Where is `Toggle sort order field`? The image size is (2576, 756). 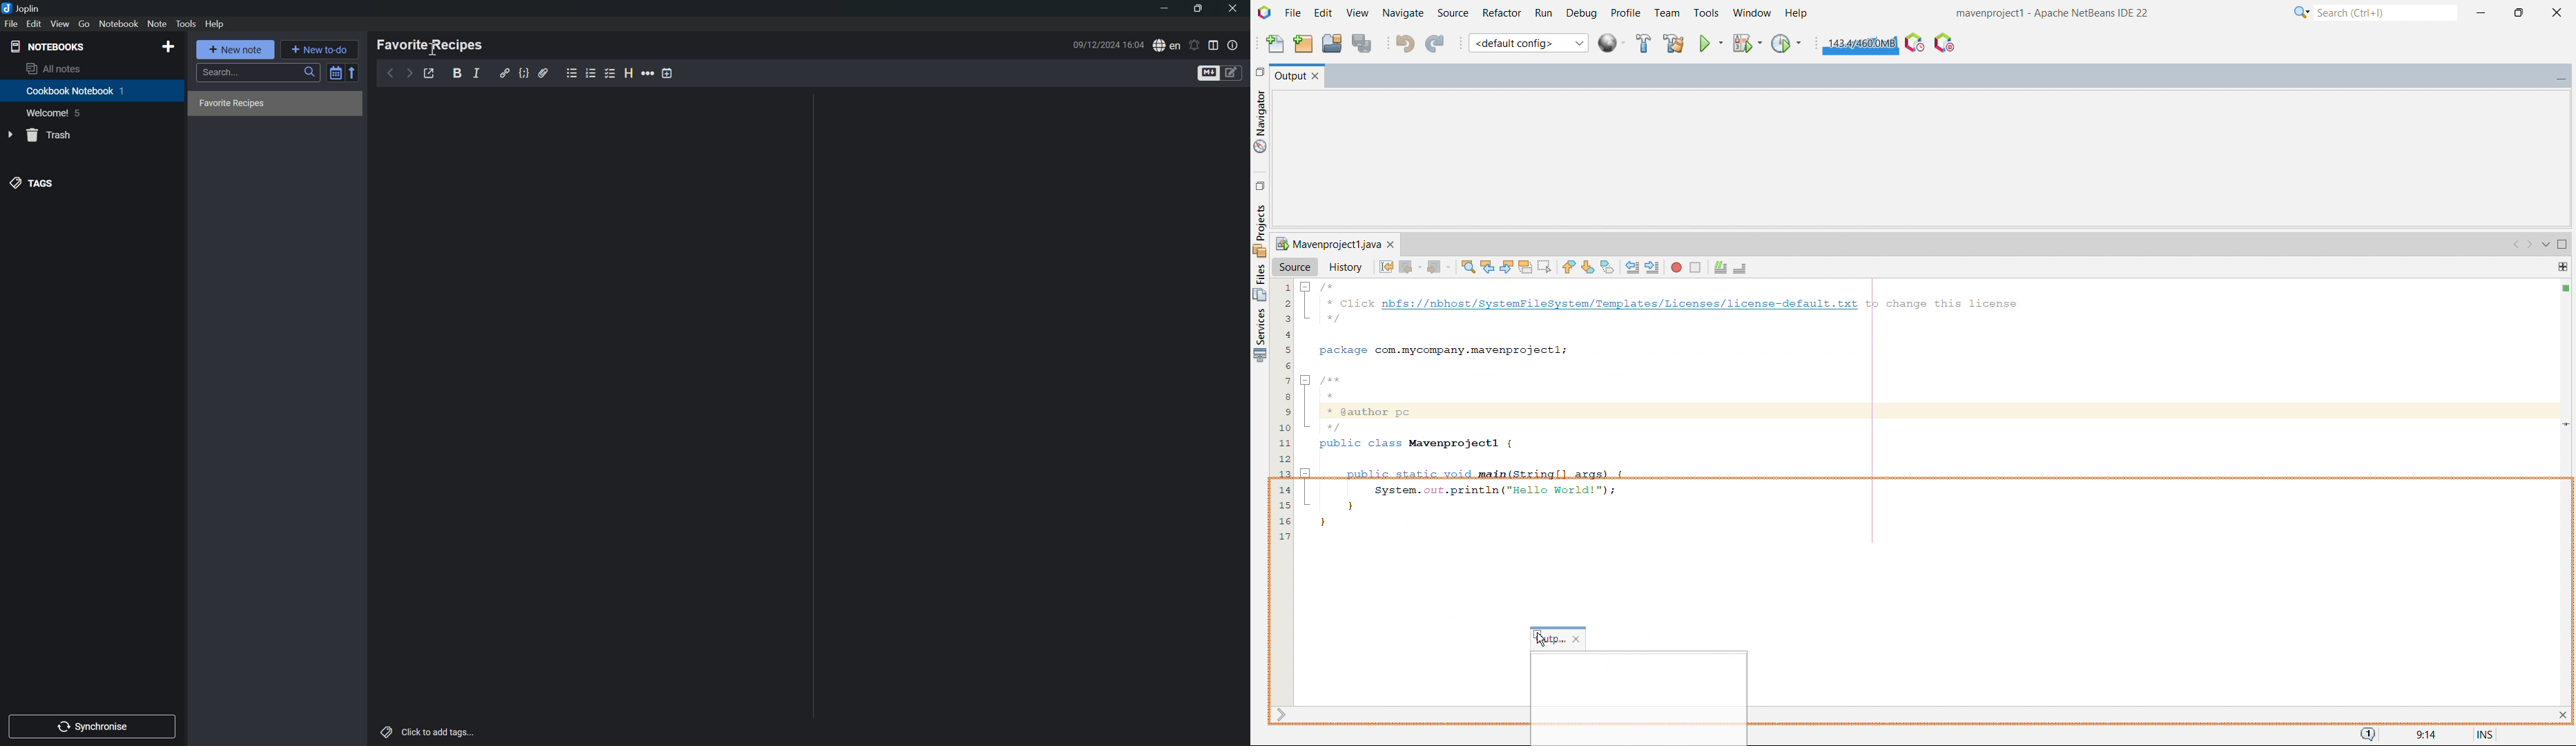
Toggle sort order field is located at coordinates (334, 75).